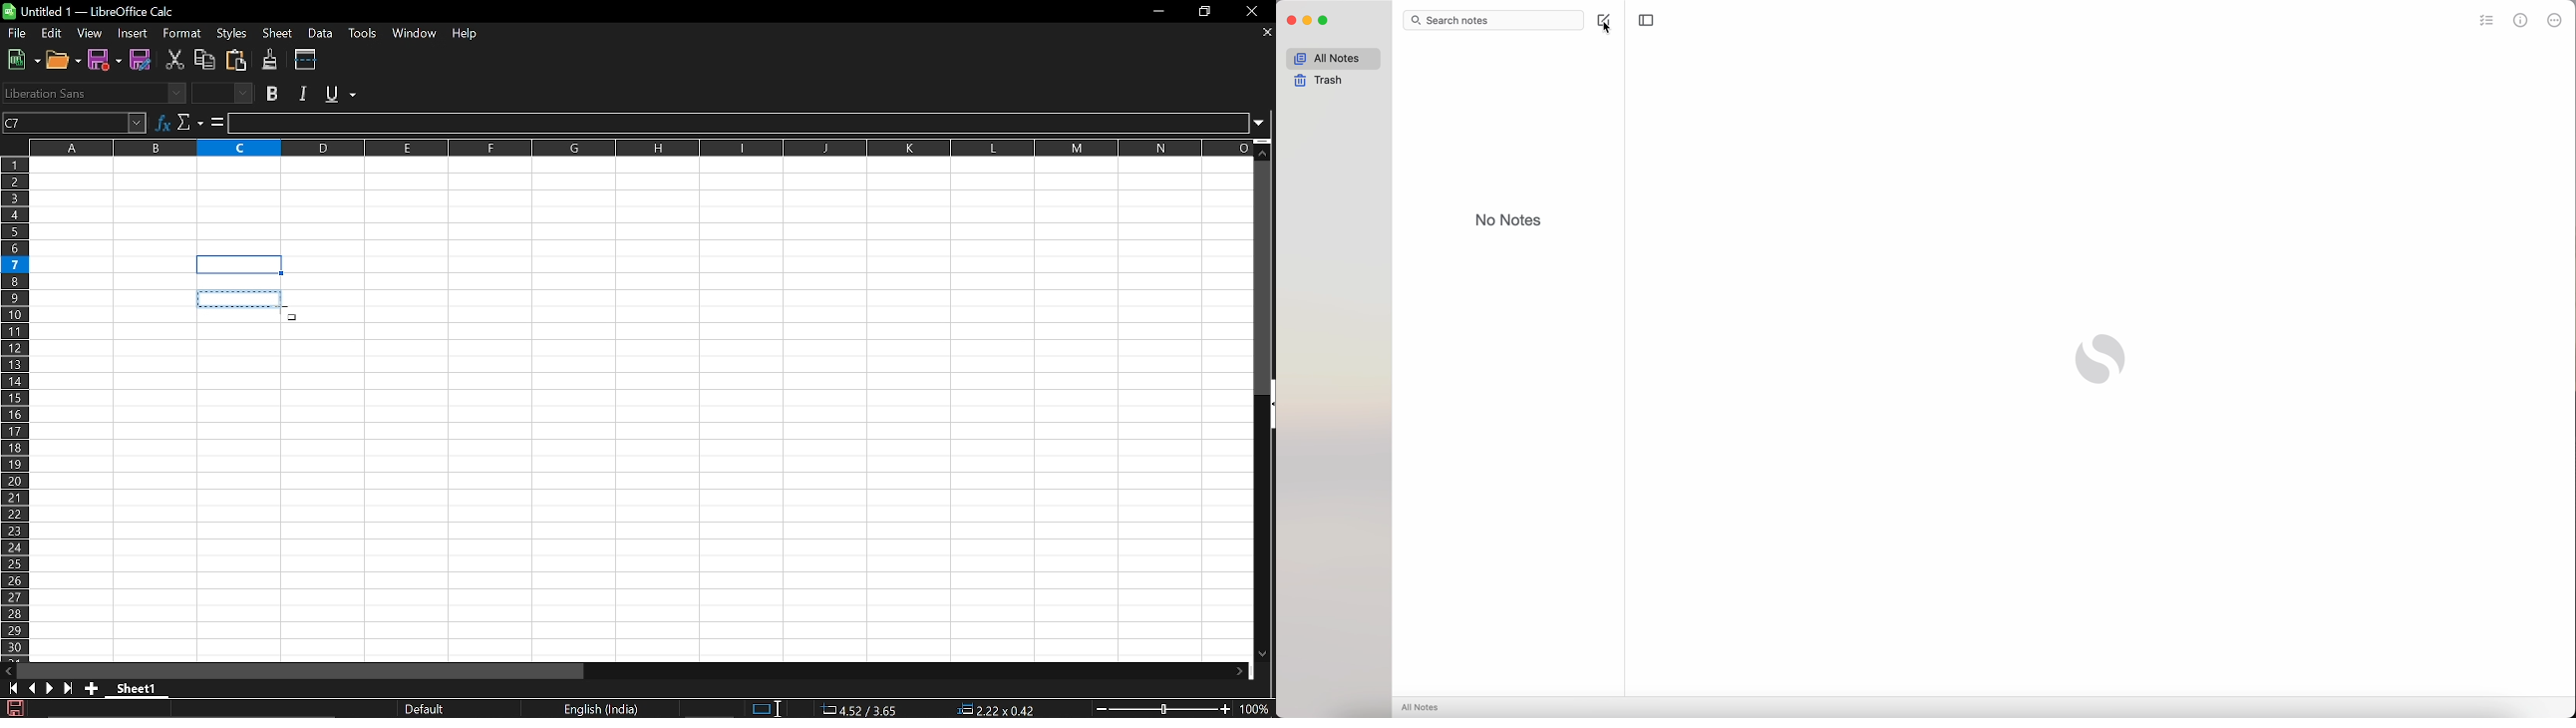 The height and width of the screenshot is (728, 2576). I want to click on Horizontal scrollbar, so click(301, 670).